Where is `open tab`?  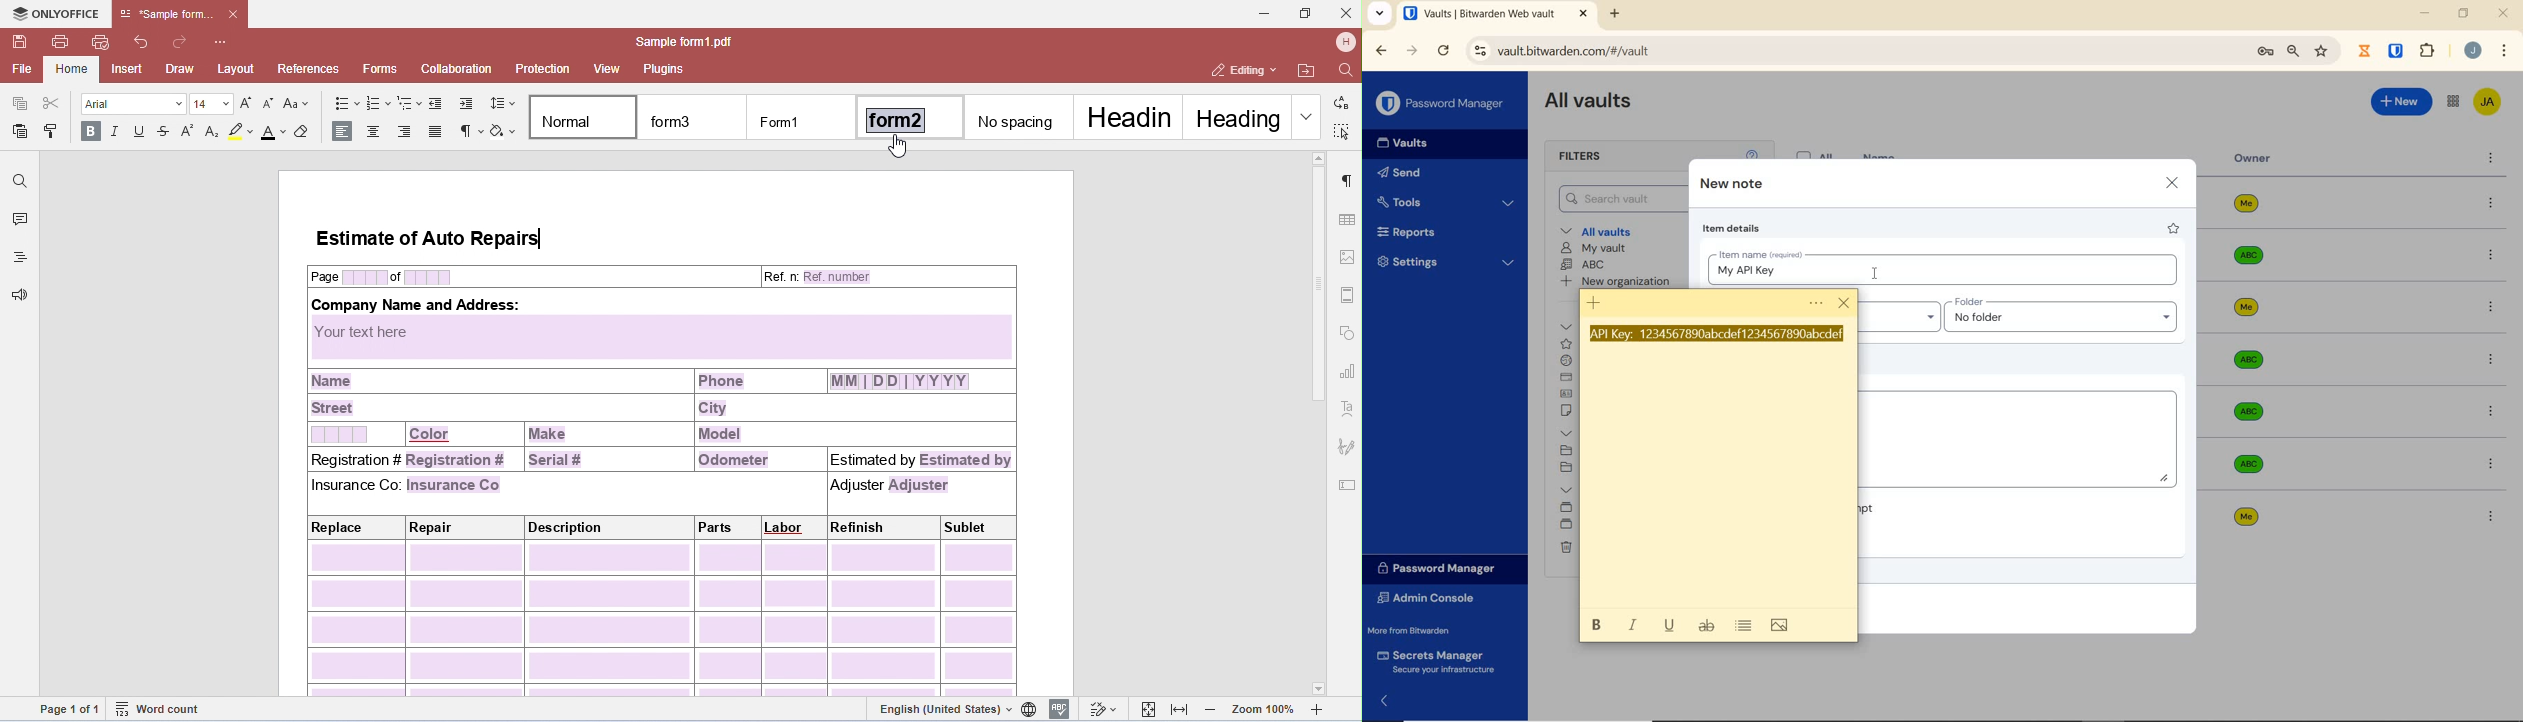
open tab is located at coordinates (1479, 14).